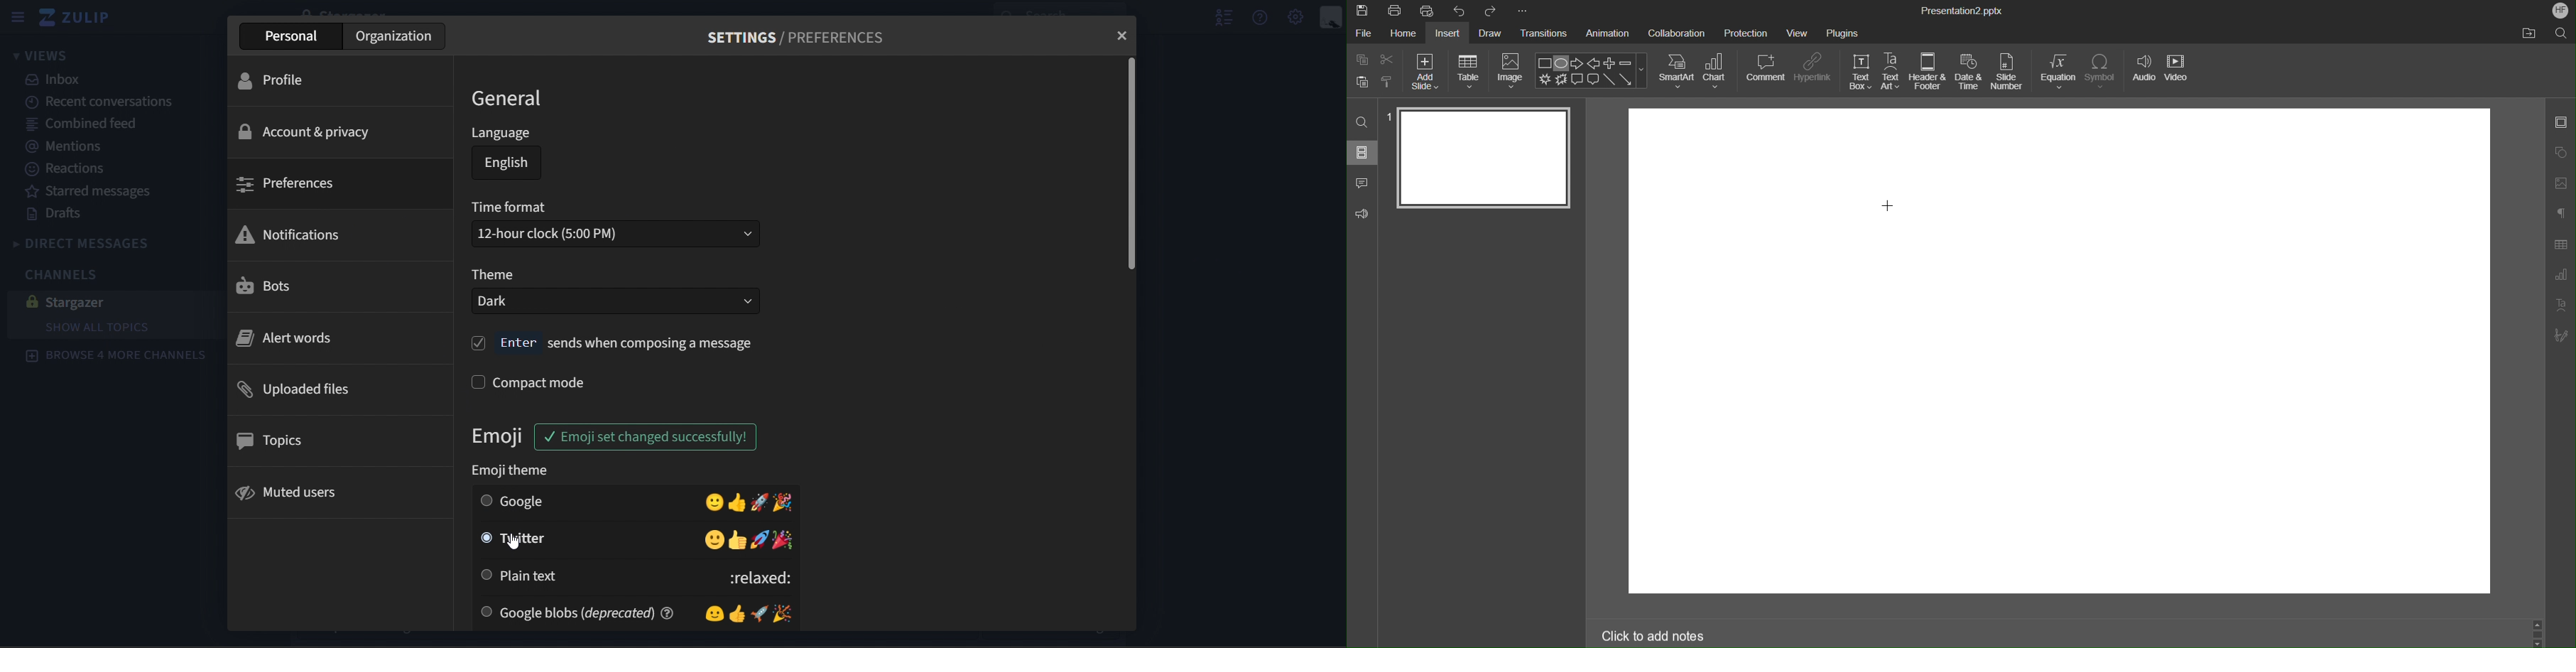 The image size is (2576, 672). I want to click on Equation, so click(2058, 72).